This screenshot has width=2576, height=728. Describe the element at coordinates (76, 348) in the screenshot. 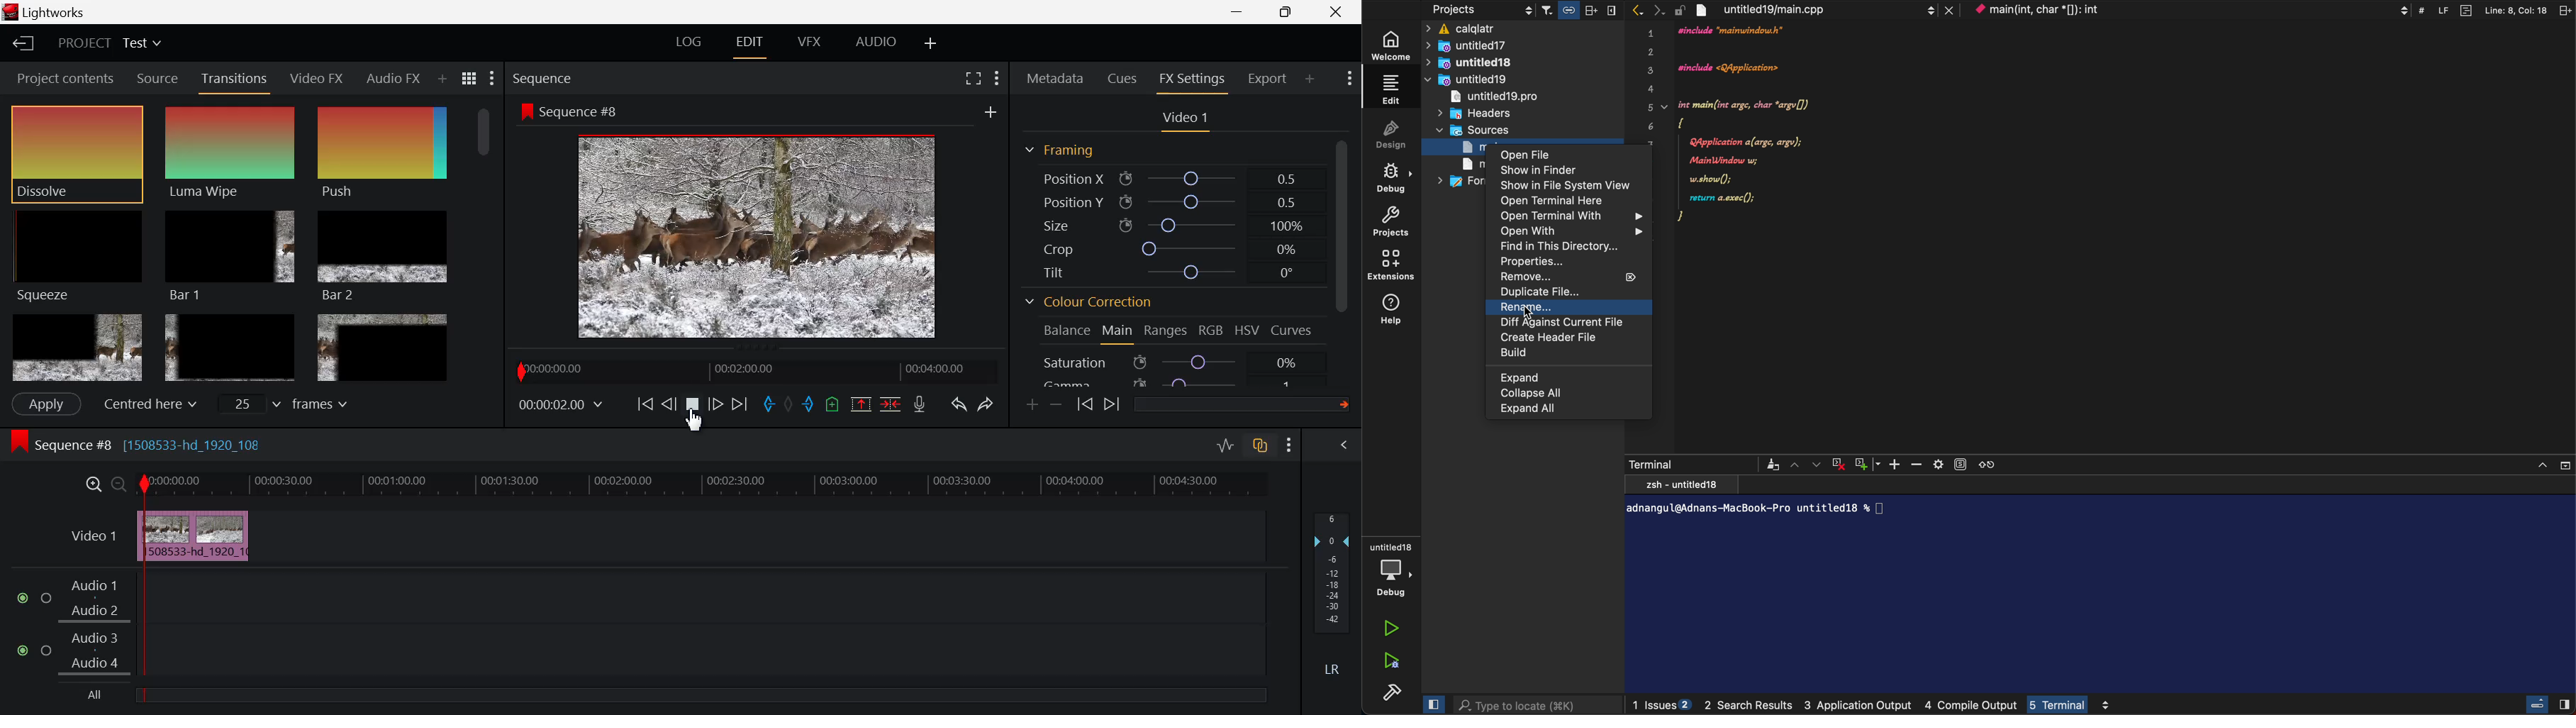

I see `Box 4` at that location.